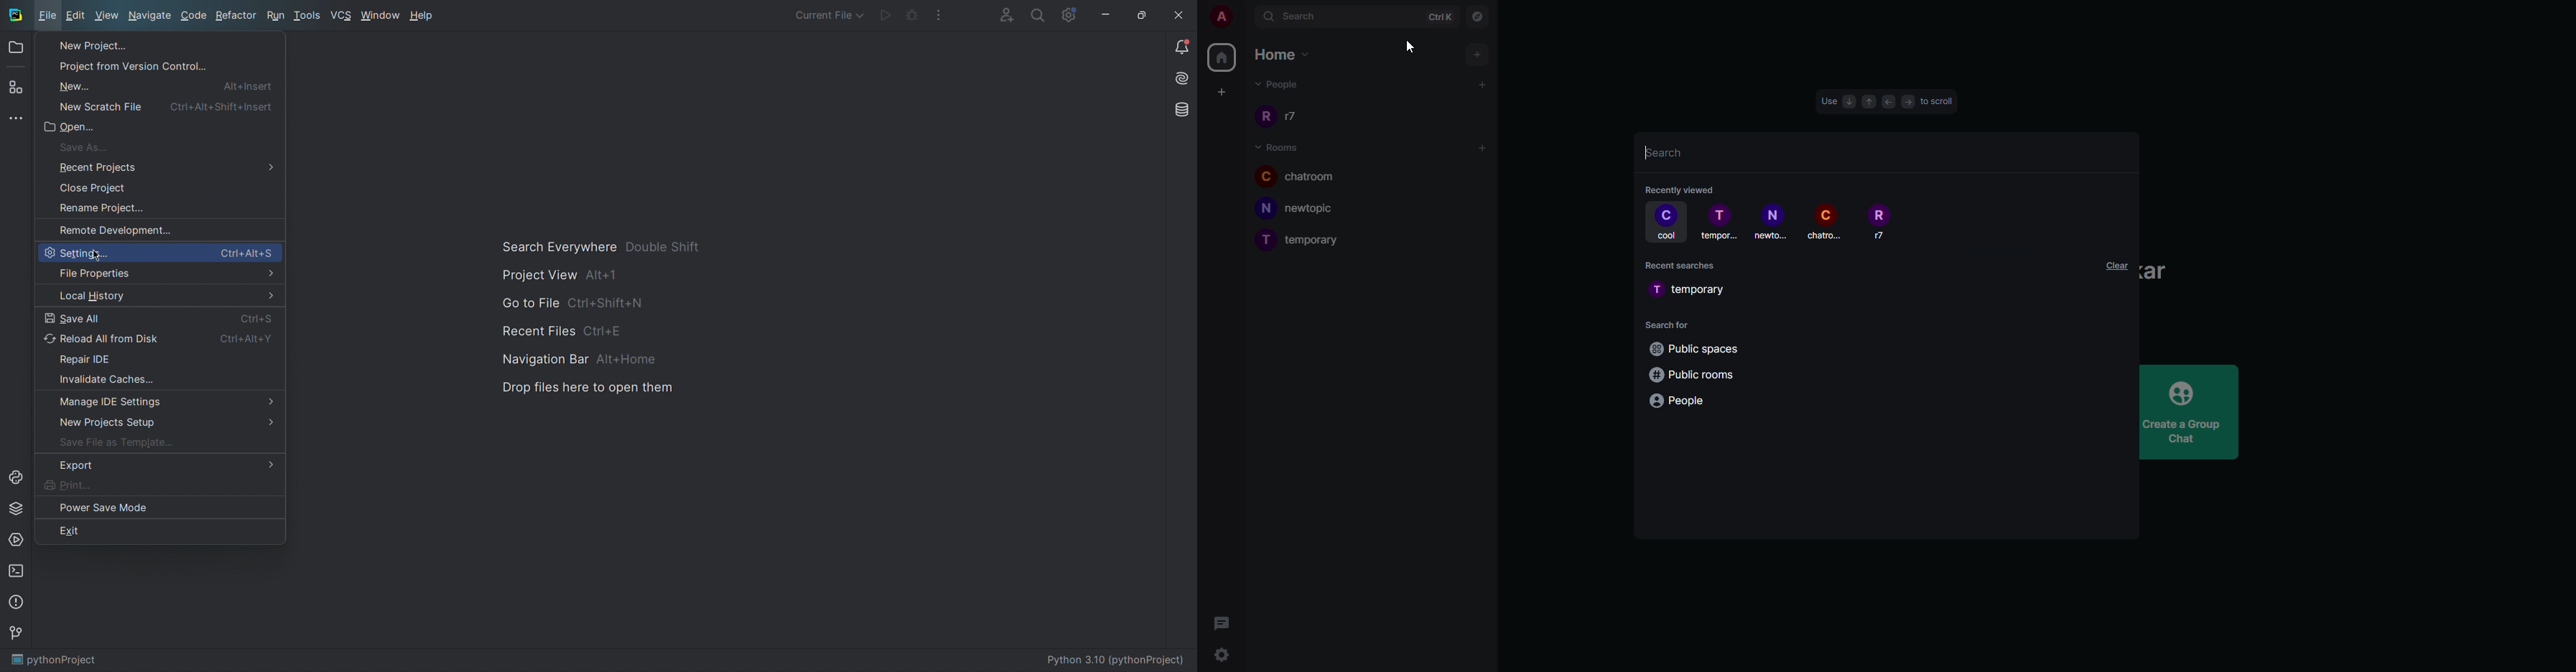 The height and width of the screenshot is (672, 2576). I want to click on people, so click(1881, 224).